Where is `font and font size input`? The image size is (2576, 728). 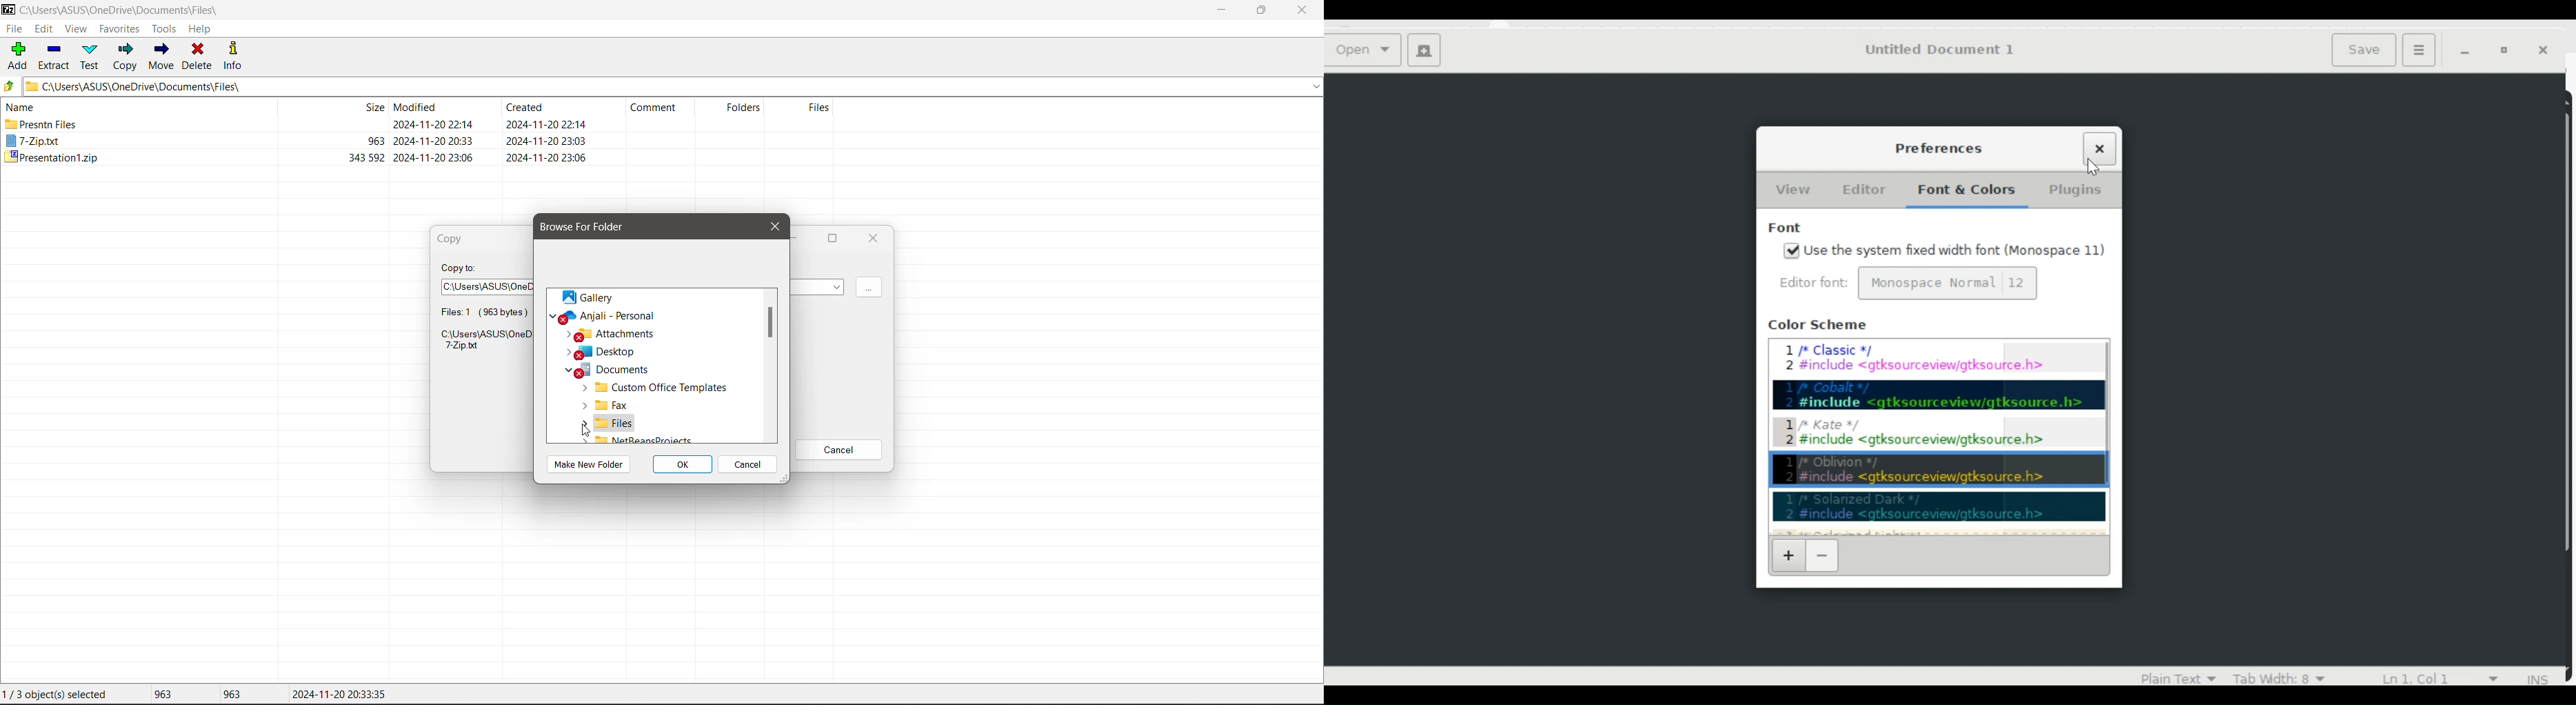 font and font size input is located at coordinates (1948, 283).